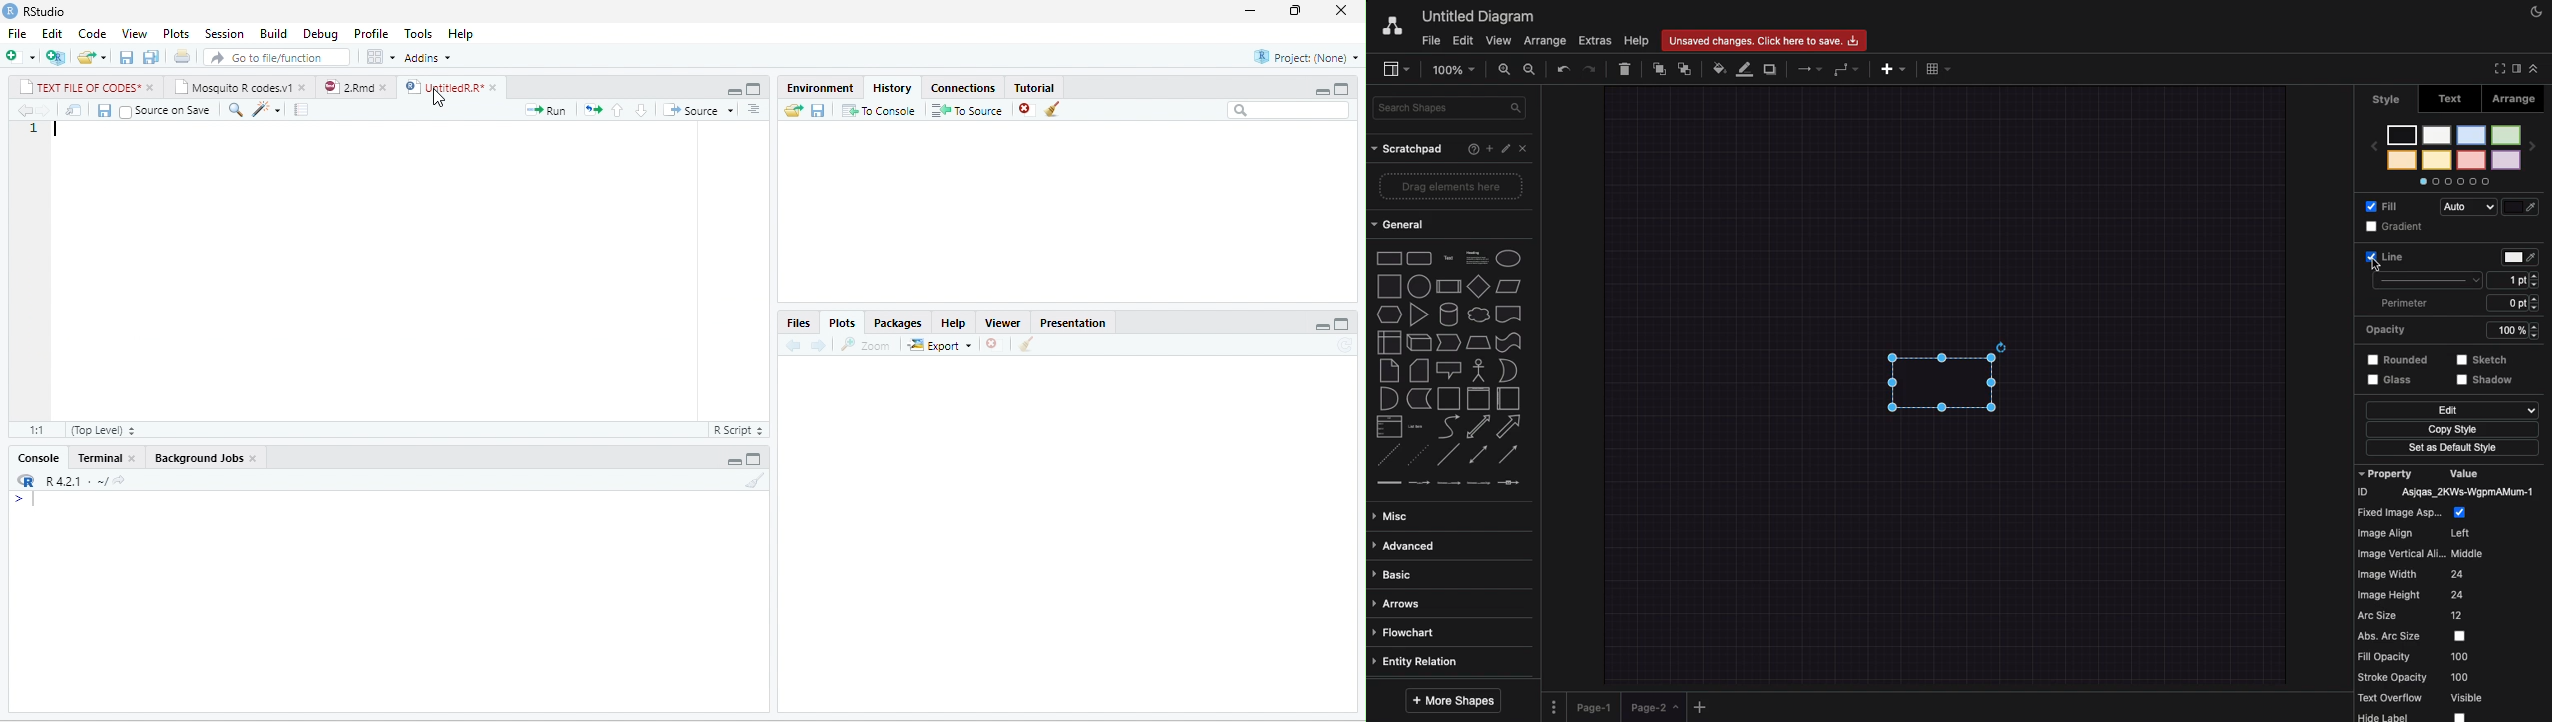 This screenshot has width=2576, height=728. Describe the element at coordinates (1418, 256) in the screenshot. I see `rounded rectangle` at that location.